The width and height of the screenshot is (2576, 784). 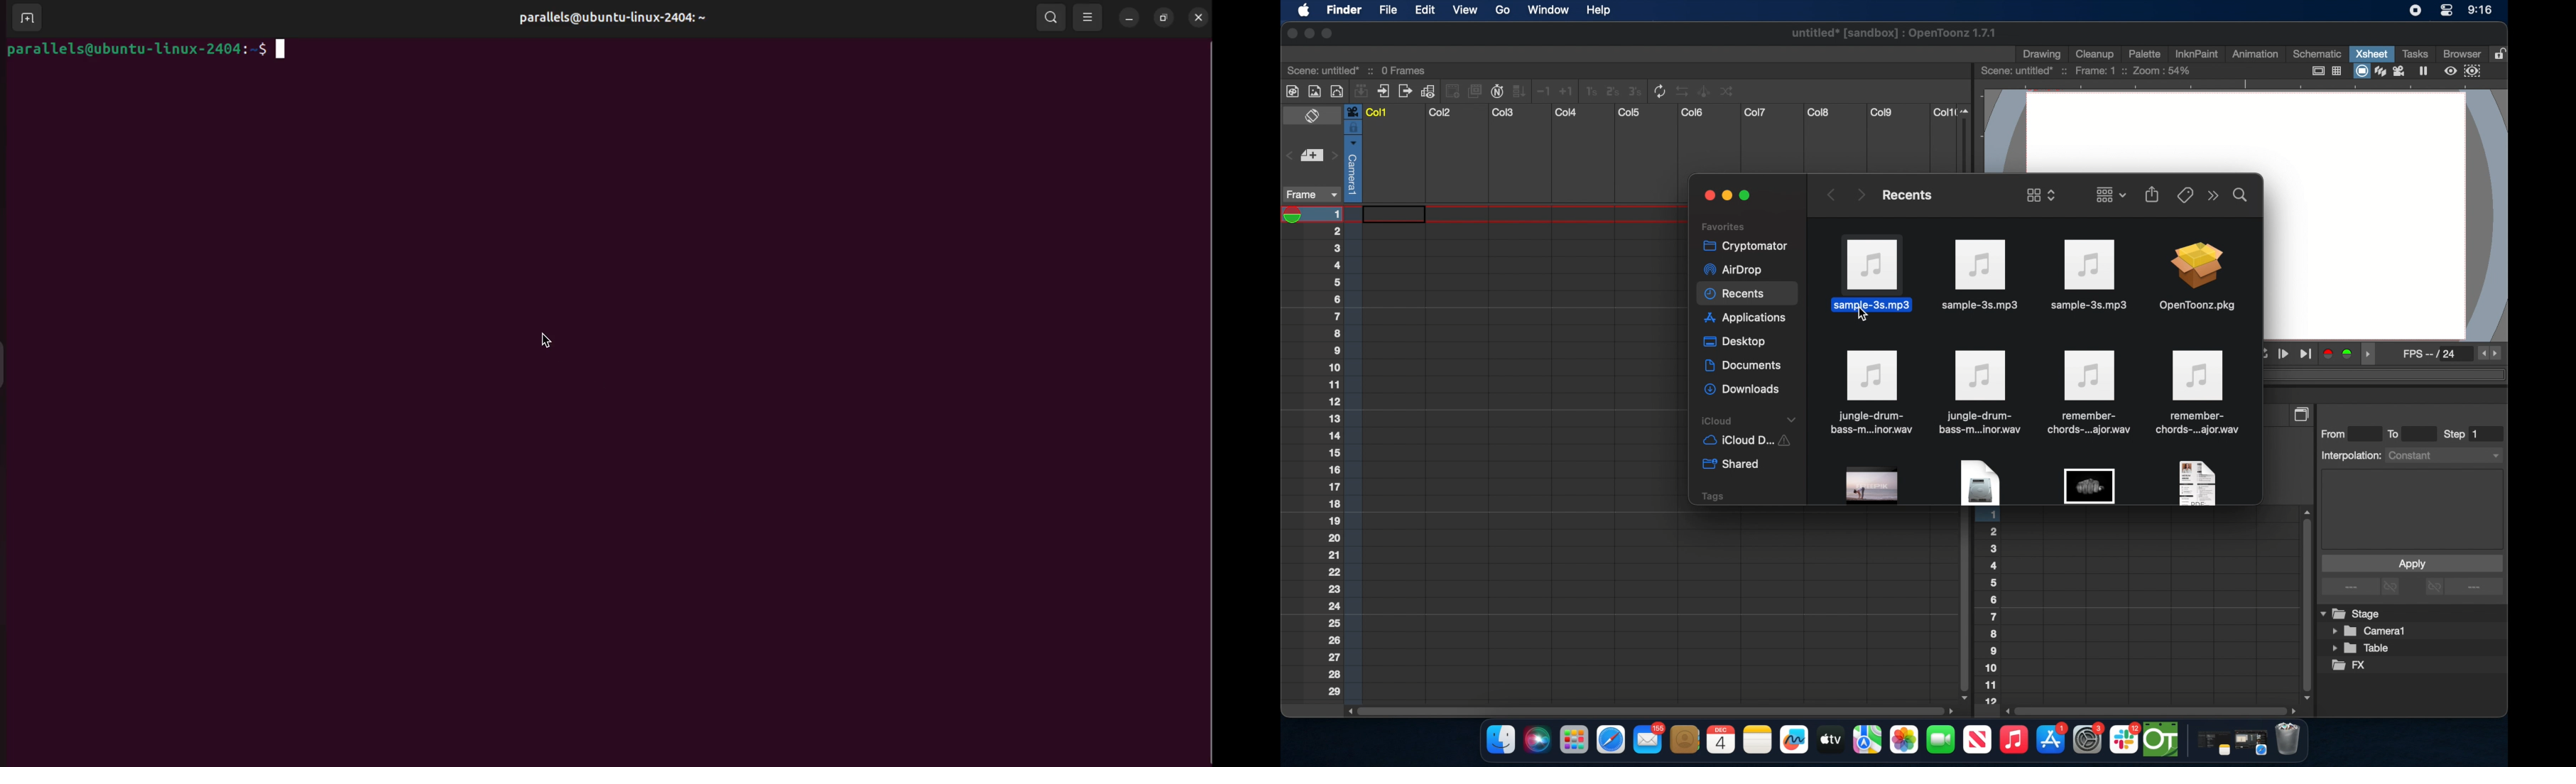 I want to click on apple tv, so click(x=1977, y=740).